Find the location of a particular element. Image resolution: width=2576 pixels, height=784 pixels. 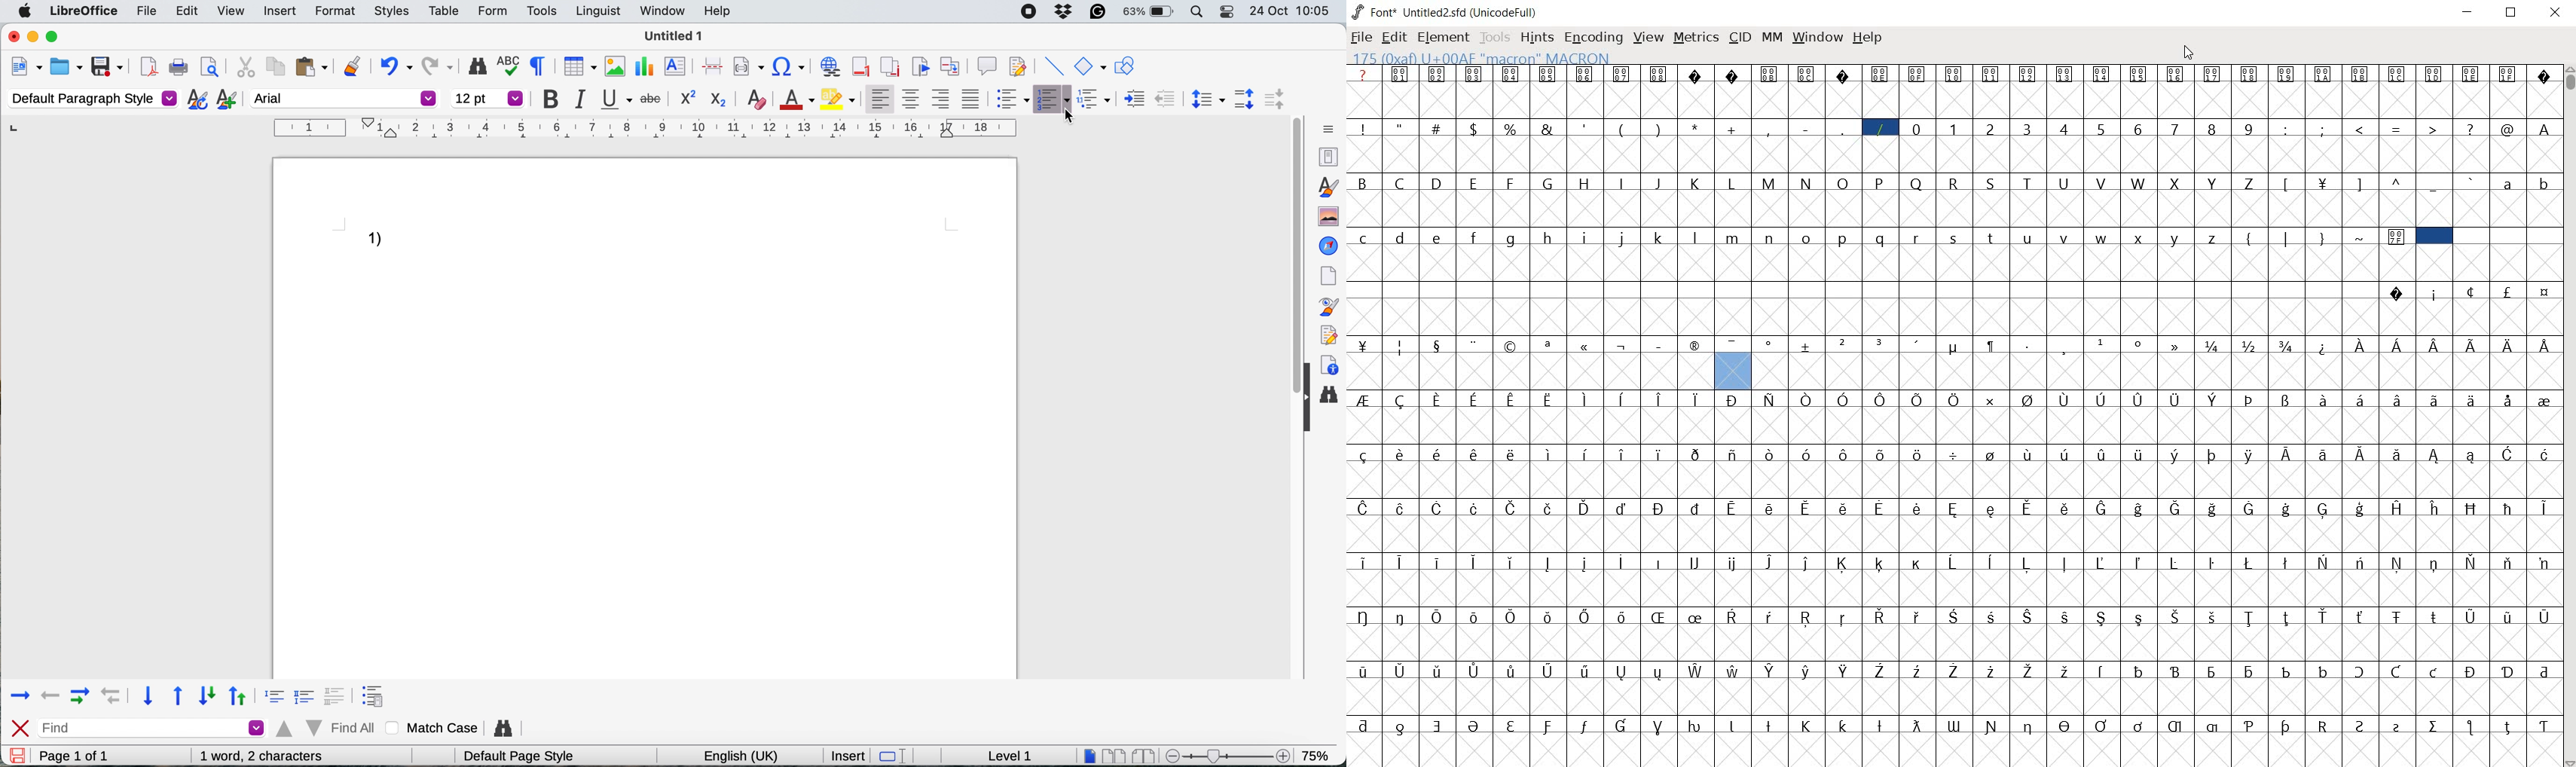

Symbol is located at coordinates (1806, 400).